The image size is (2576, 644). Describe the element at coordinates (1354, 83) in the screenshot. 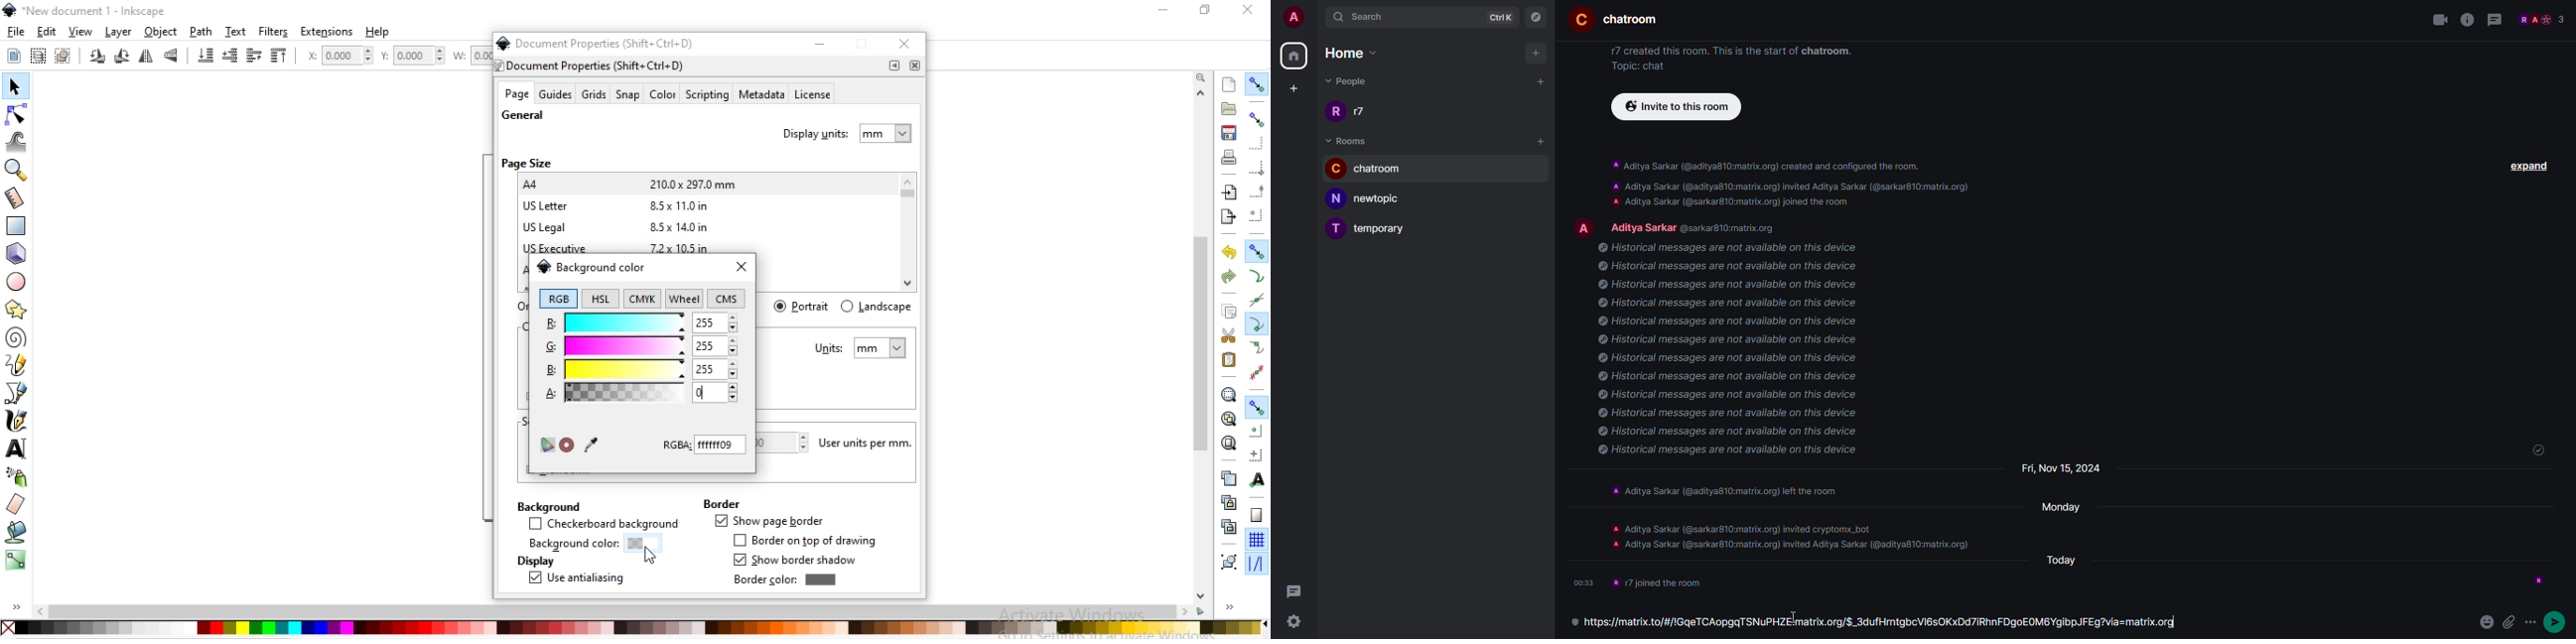

I see `people` at that location.